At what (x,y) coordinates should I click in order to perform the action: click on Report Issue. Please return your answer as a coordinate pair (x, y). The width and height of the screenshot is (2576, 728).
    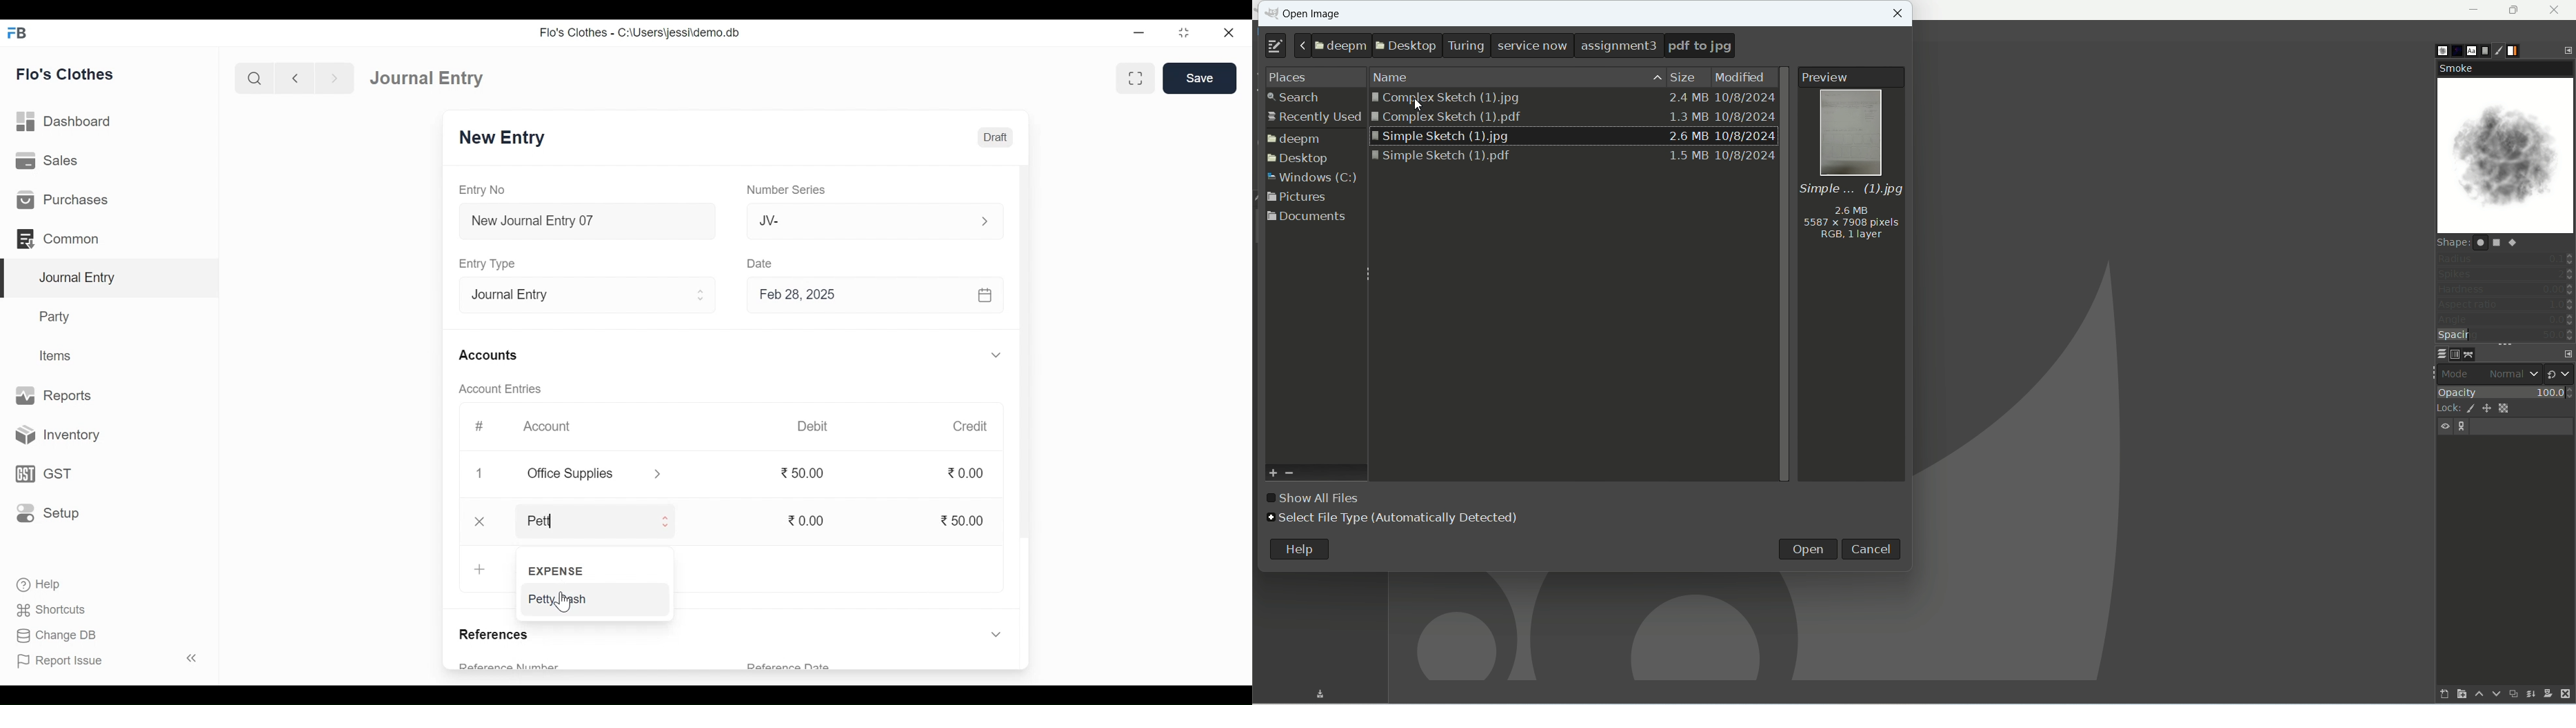
    Looking at the image, I should click on (59, 660).